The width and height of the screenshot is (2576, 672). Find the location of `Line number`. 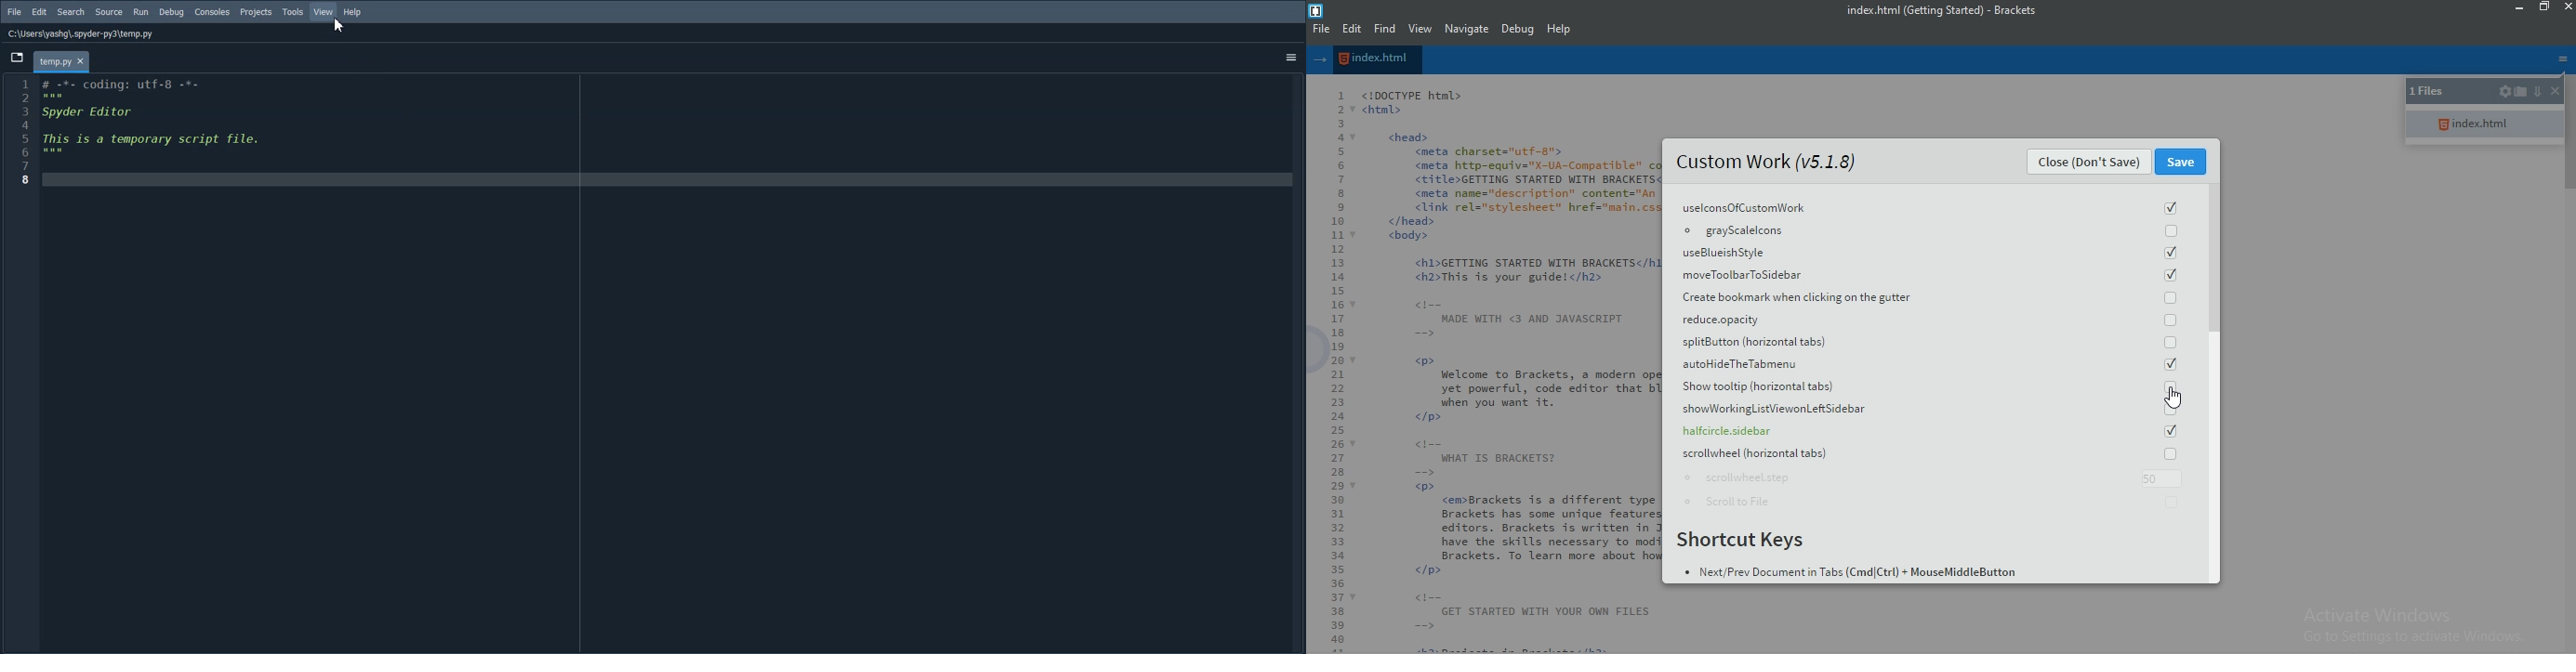

Line number is located at coordinates (20, 131).